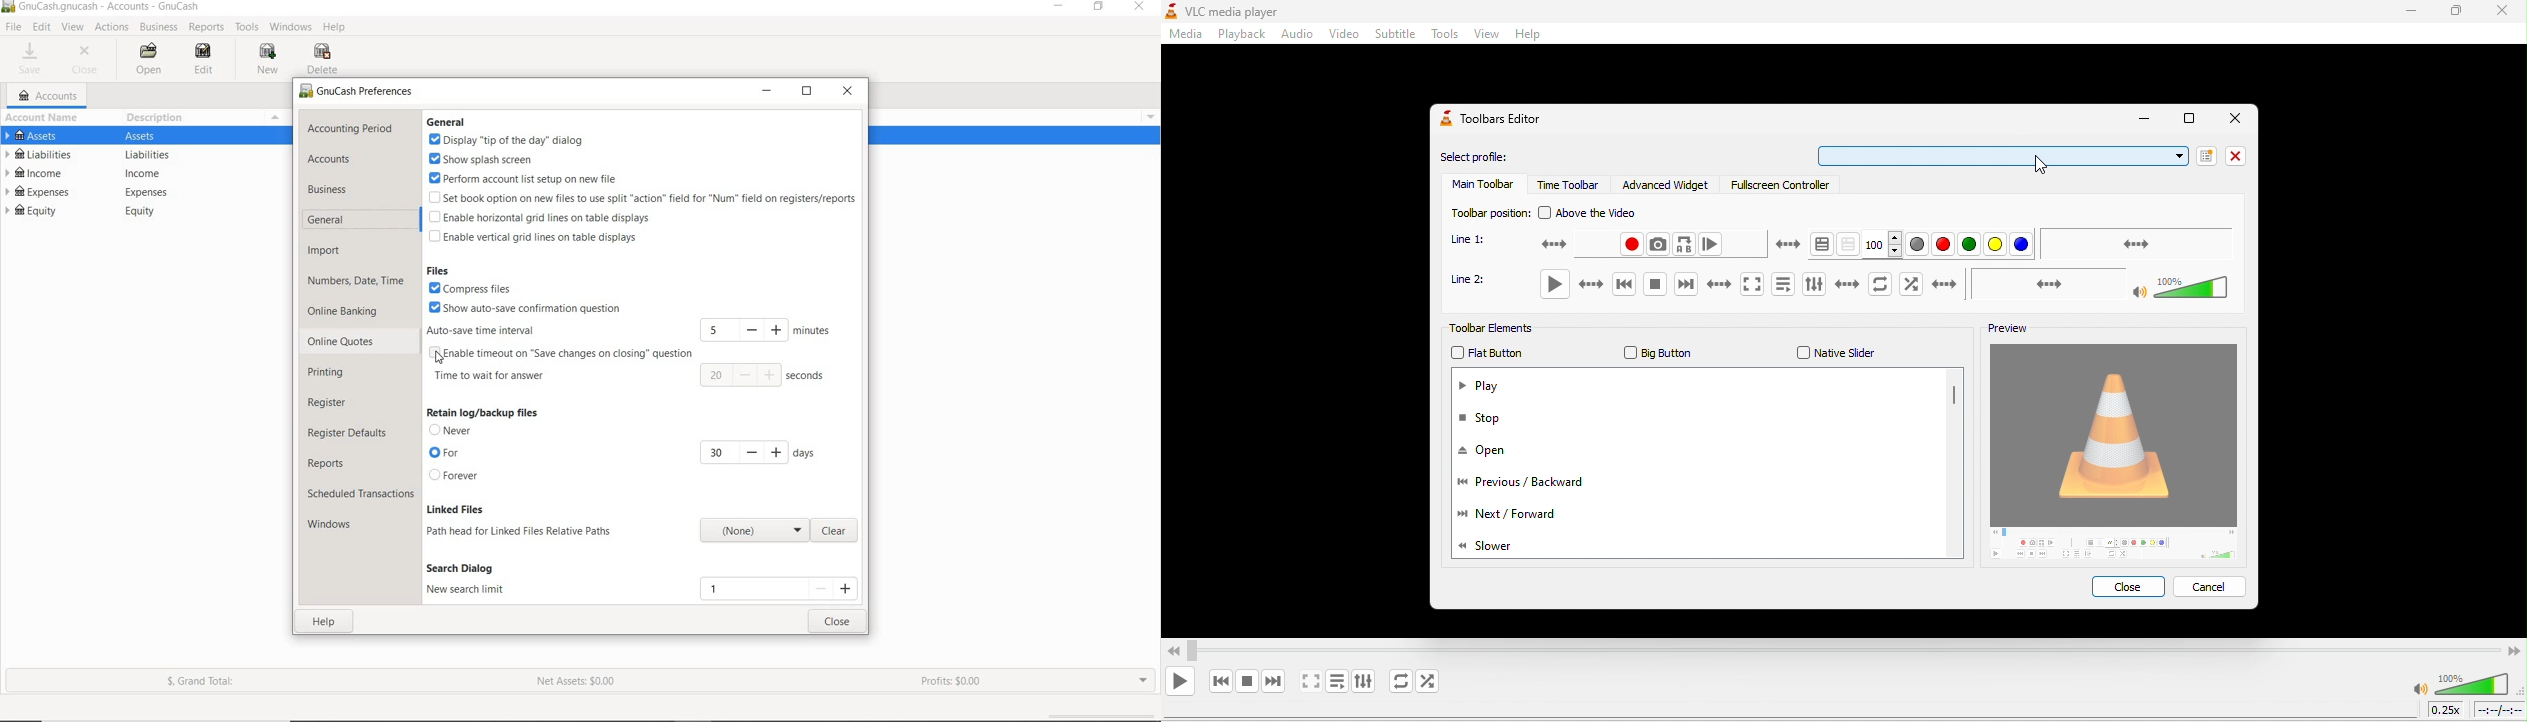 This screenshot has height=728, width=2548. What do you see at coordinates (1364, 684) in the screenshot?
I see `show extended settings` at bounding box center [1364, 684].